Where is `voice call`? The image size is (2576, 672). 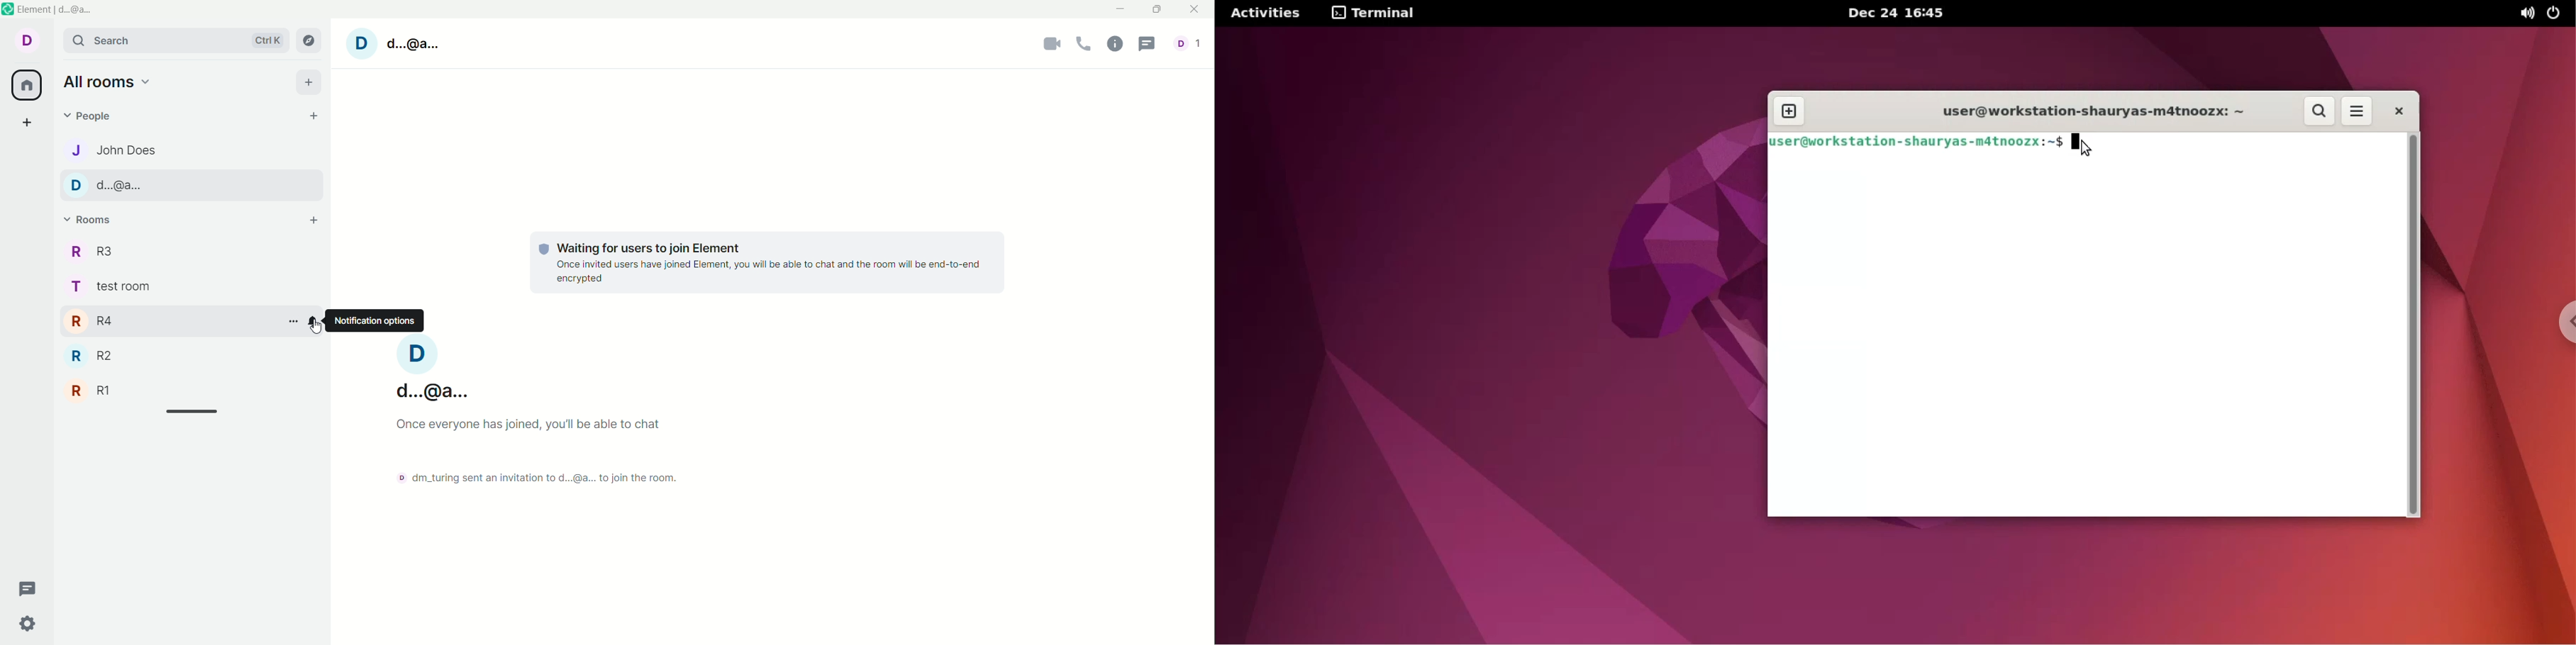
voice call is located at coordinates (1084, 44).